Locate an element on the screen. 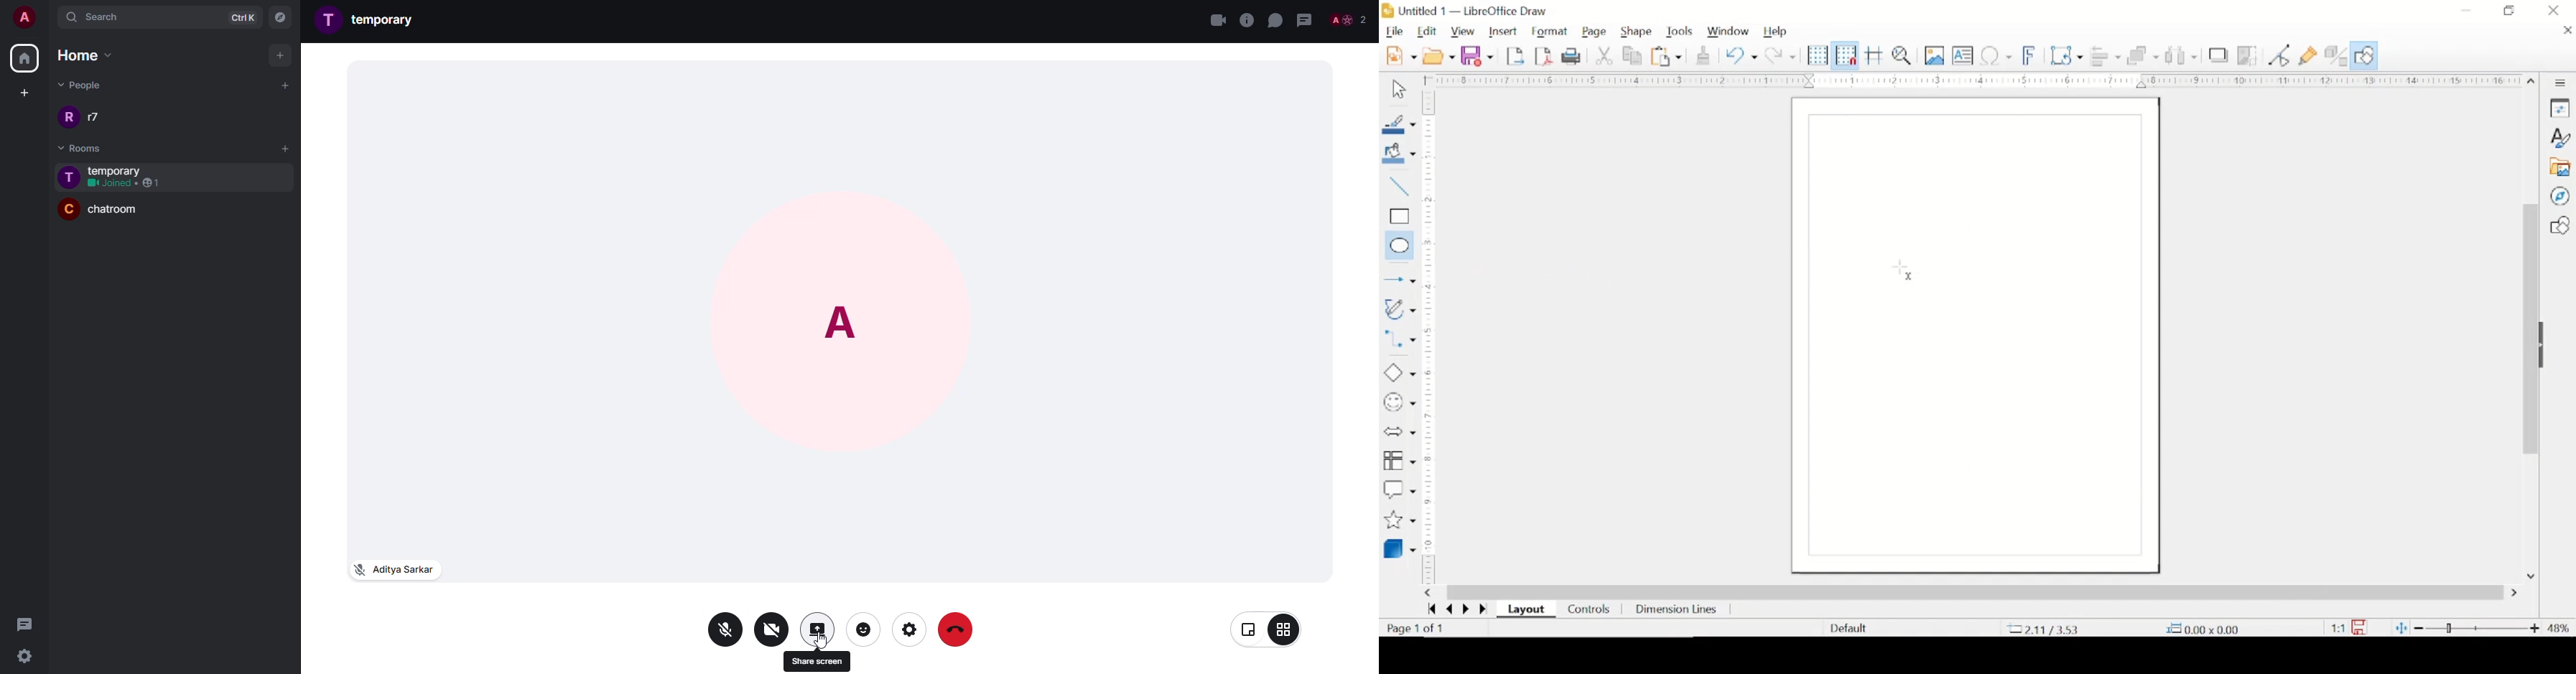  gallery is located at coordinates (2562, 167).